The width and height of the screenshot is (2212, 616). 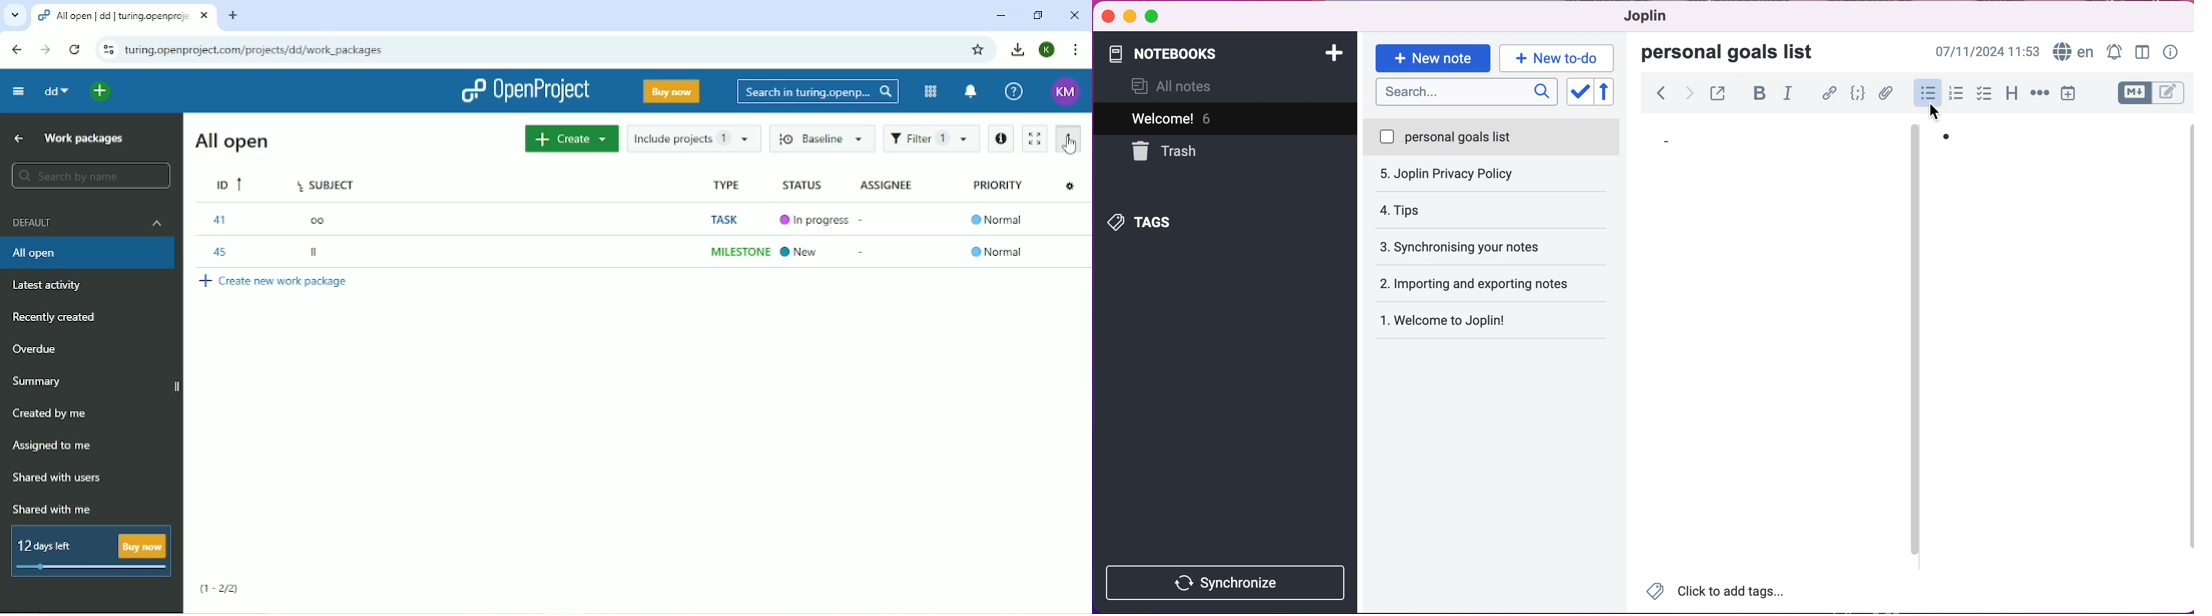 I want to click on K, so click(x=1047, y=50).